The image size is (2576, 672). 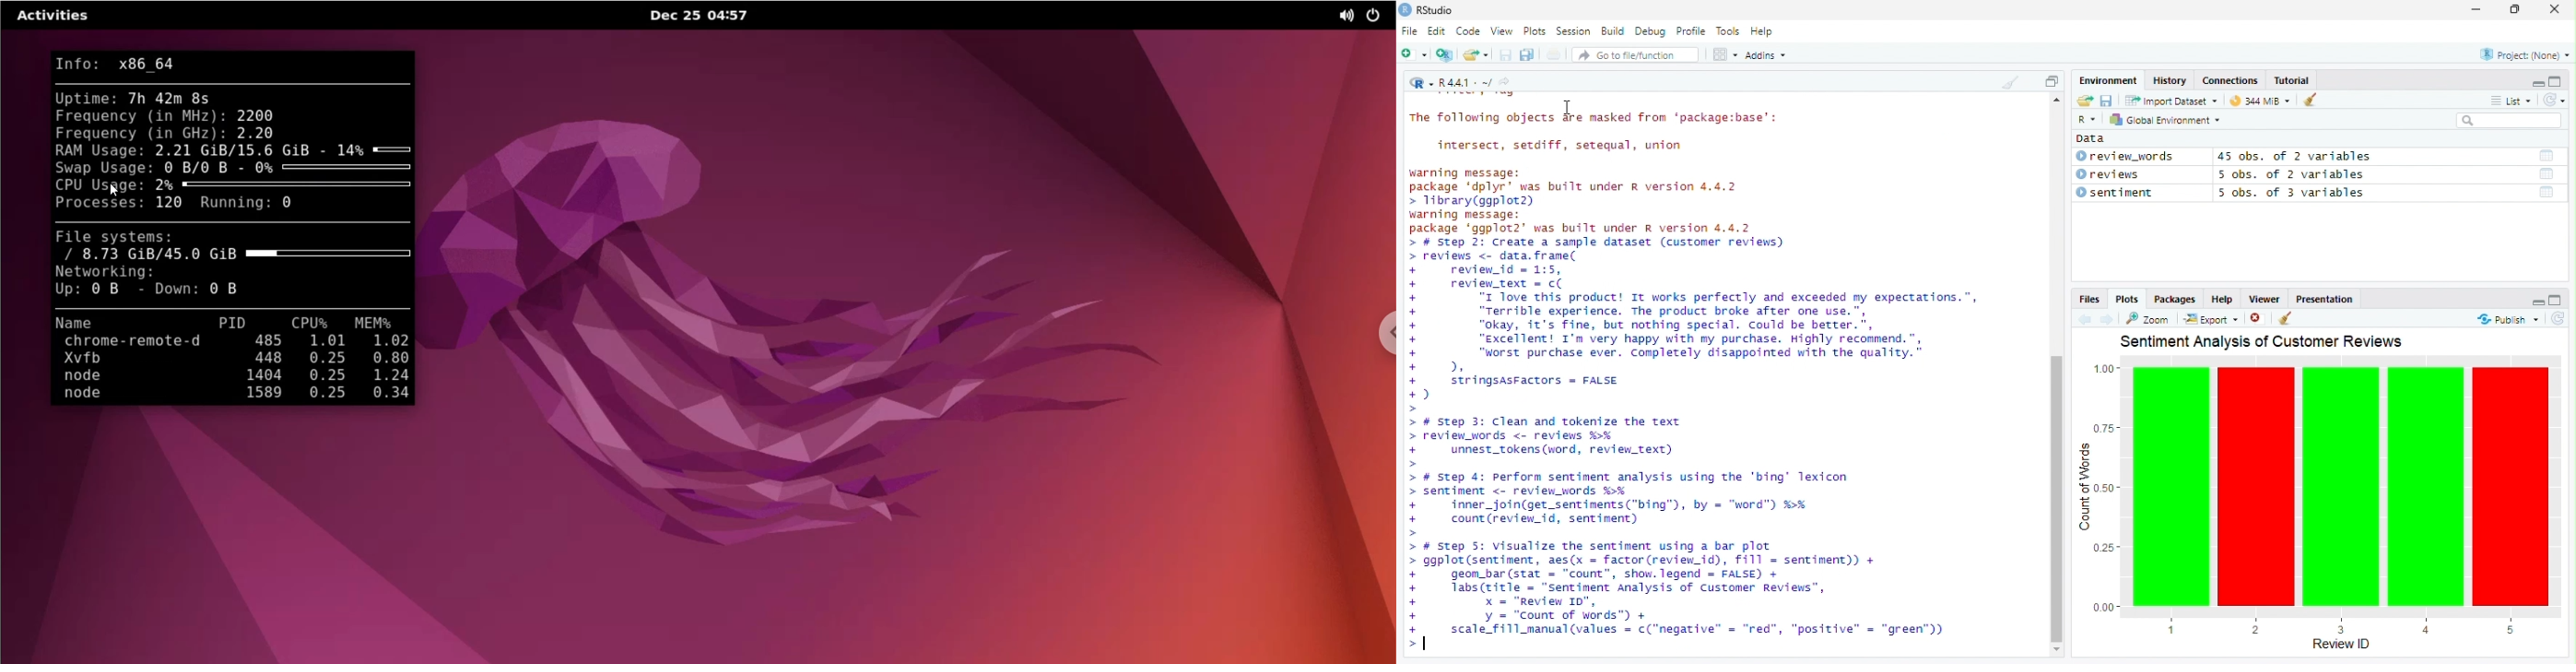 What do you see at coordinates (2264, 300) in the screenshot?
I see `Viewer` at bounding box center [2264, 300].